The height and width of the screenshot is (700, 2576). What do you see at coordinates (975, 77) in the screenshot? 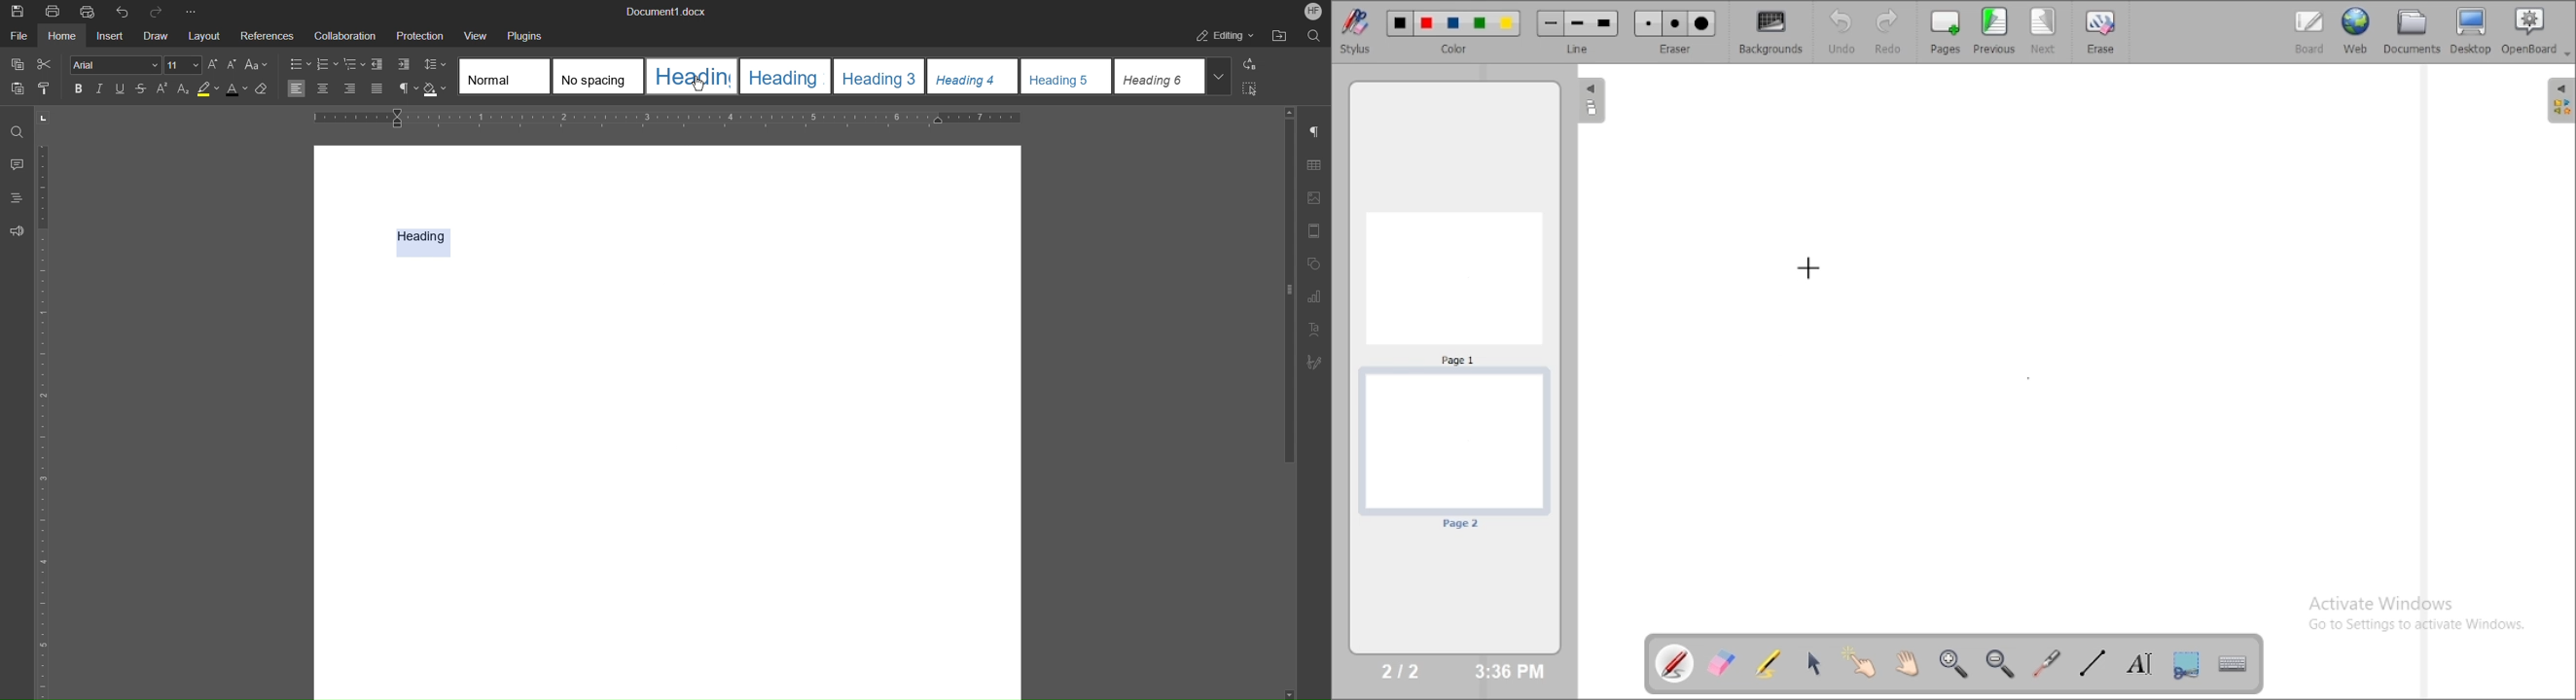
I see `Heading 4` at bounding box center [975, 77].